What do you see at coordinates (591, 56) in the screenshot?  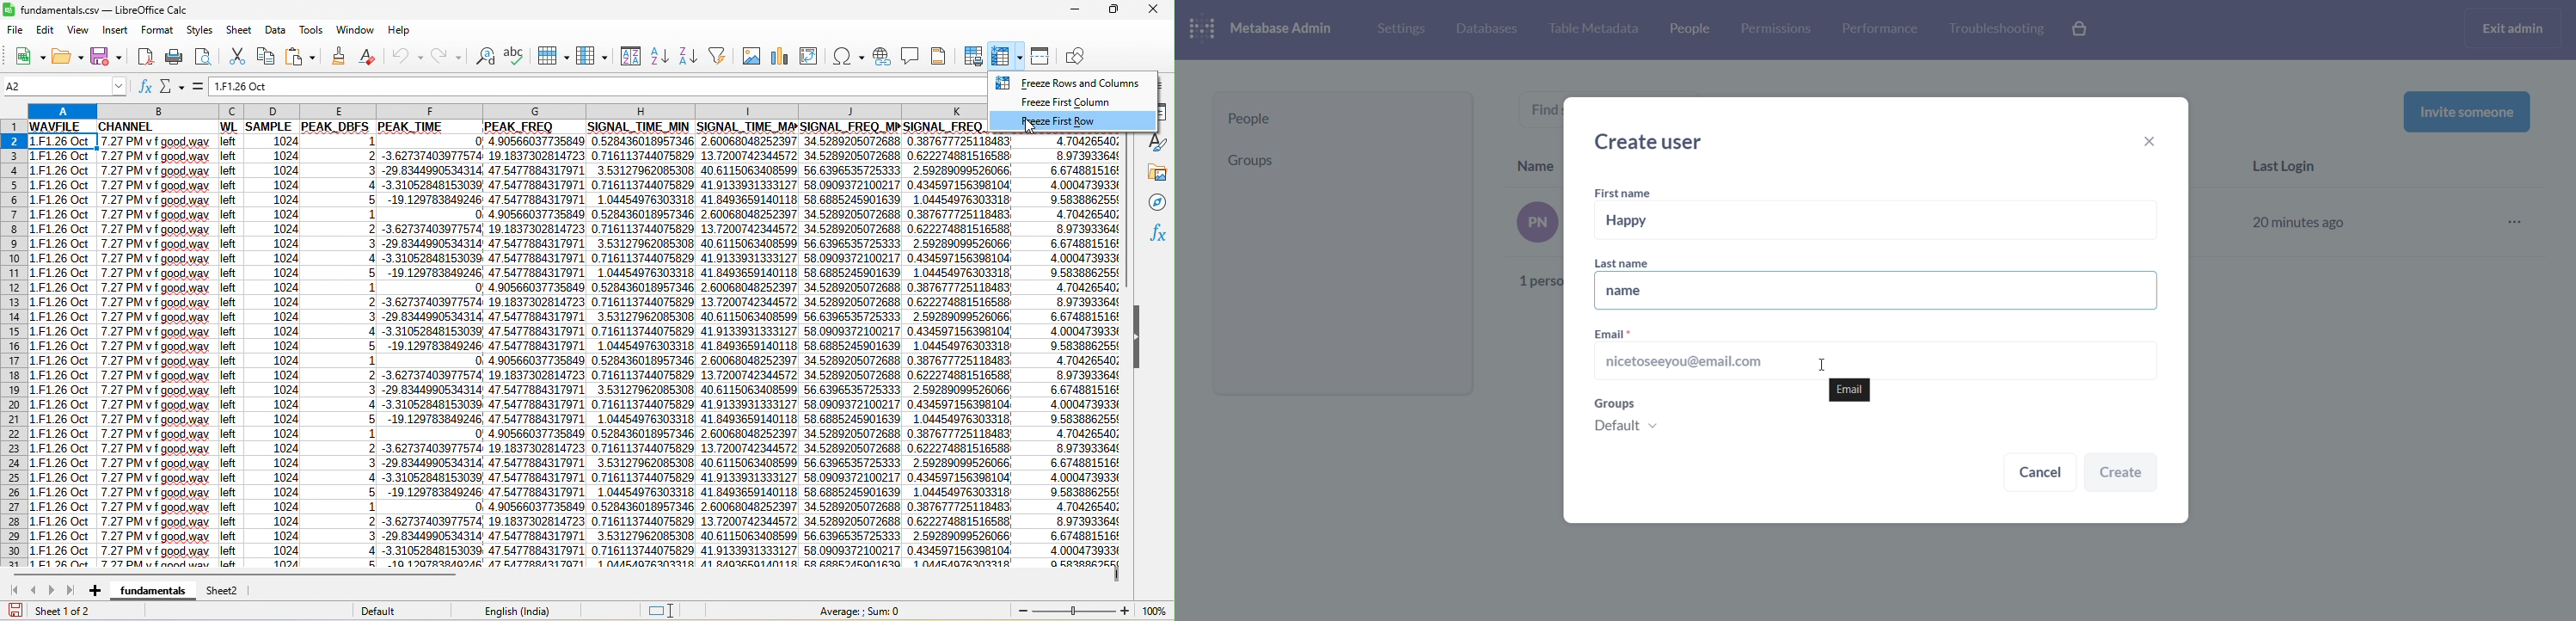 I see `column` at bounding box center [591, 56].